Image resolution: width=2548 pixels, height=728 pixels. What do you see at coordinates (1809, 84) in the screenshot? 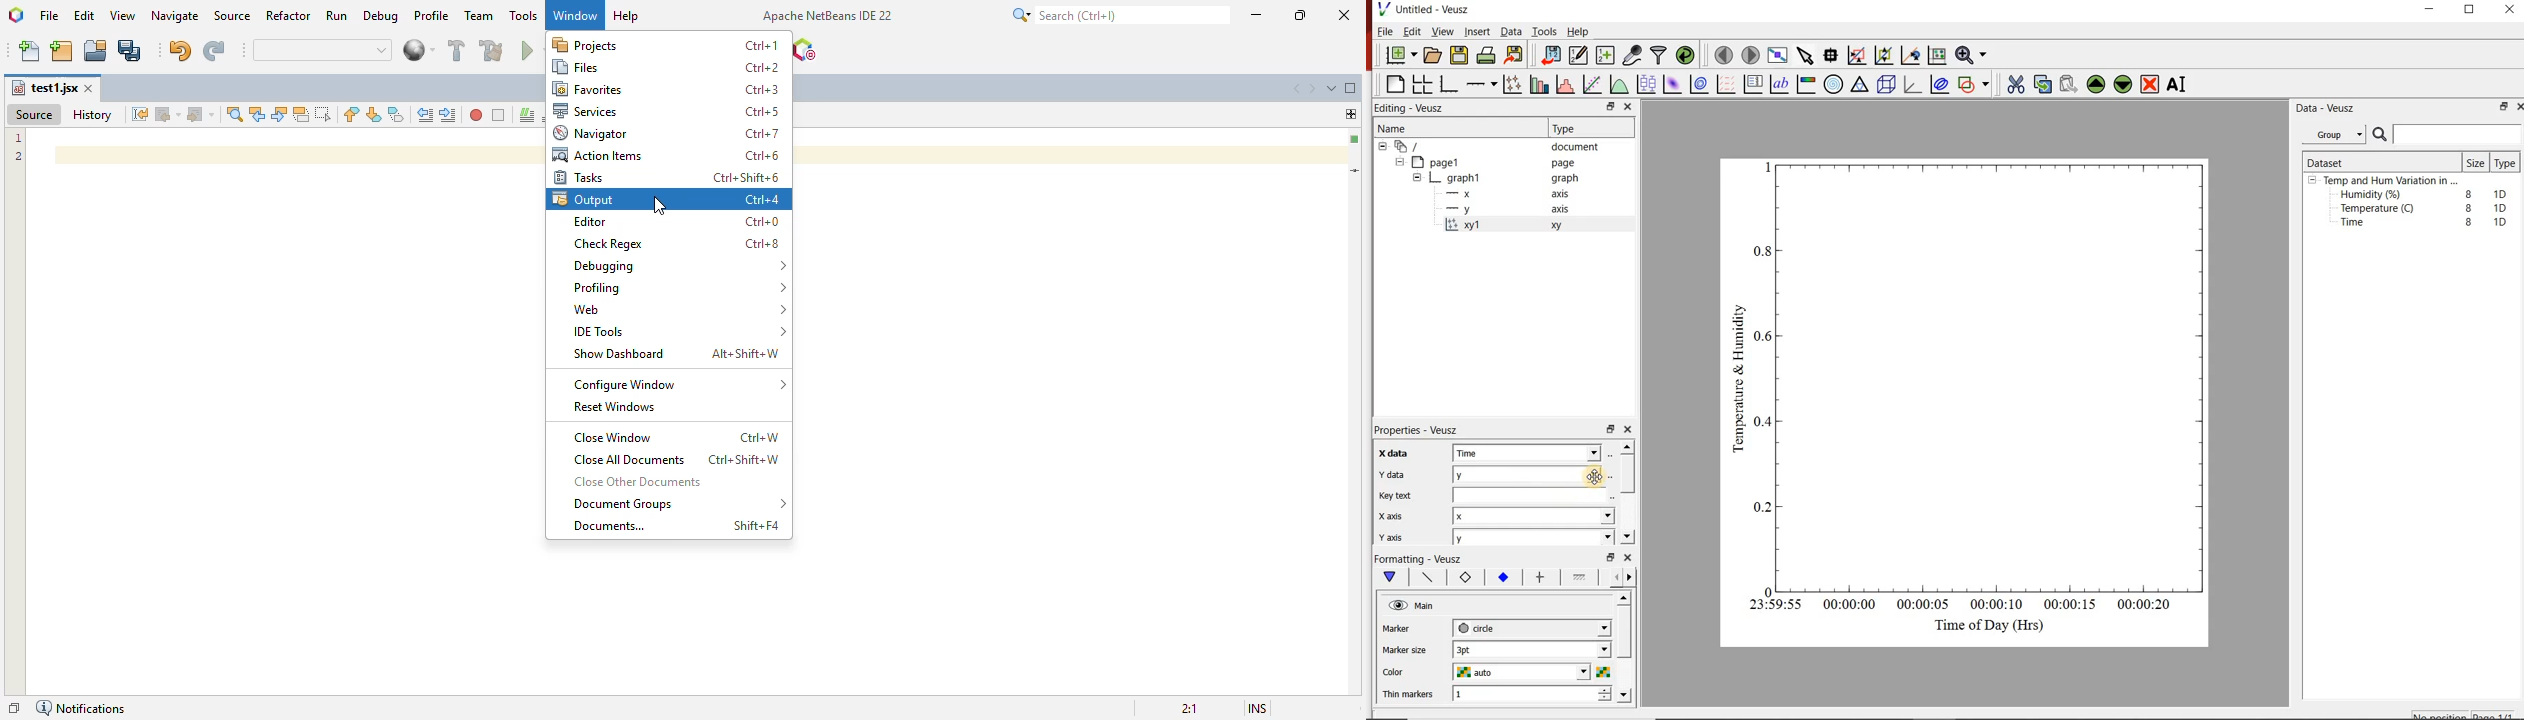
I see `image color bar` at bounding box center [1809, 84].